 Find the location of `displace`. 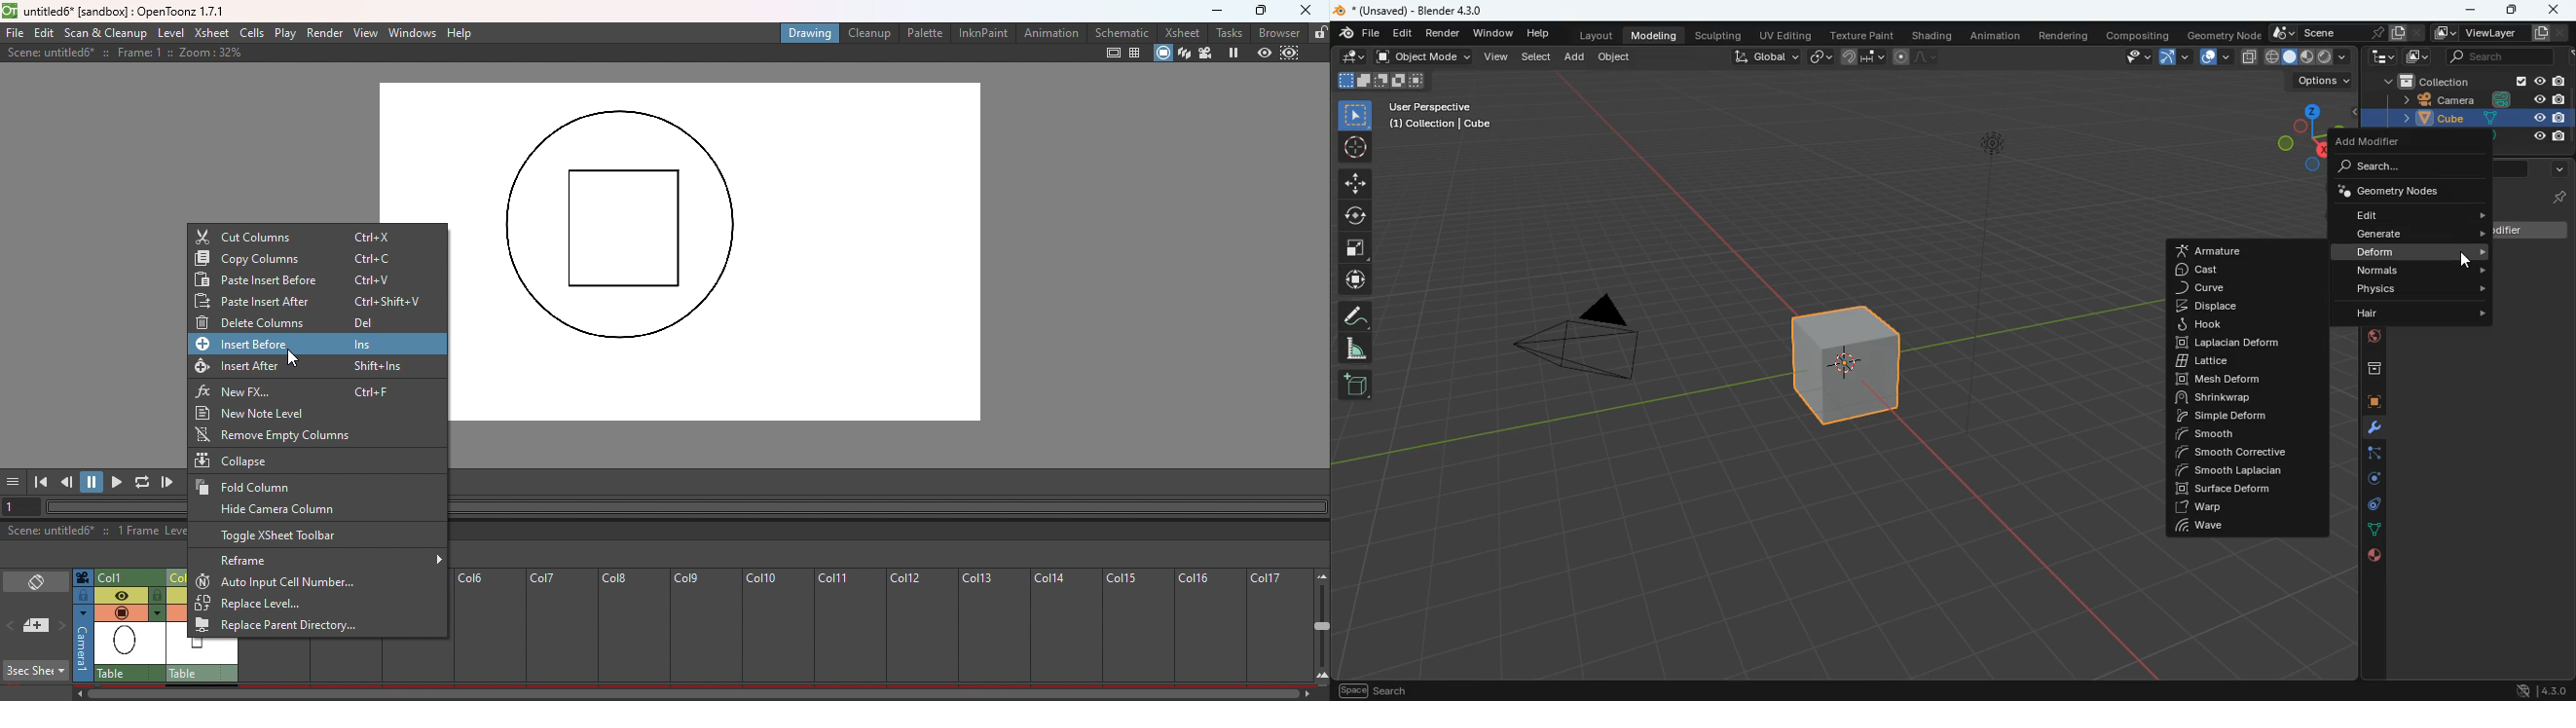

displace is located at coordinates (2217, 307).